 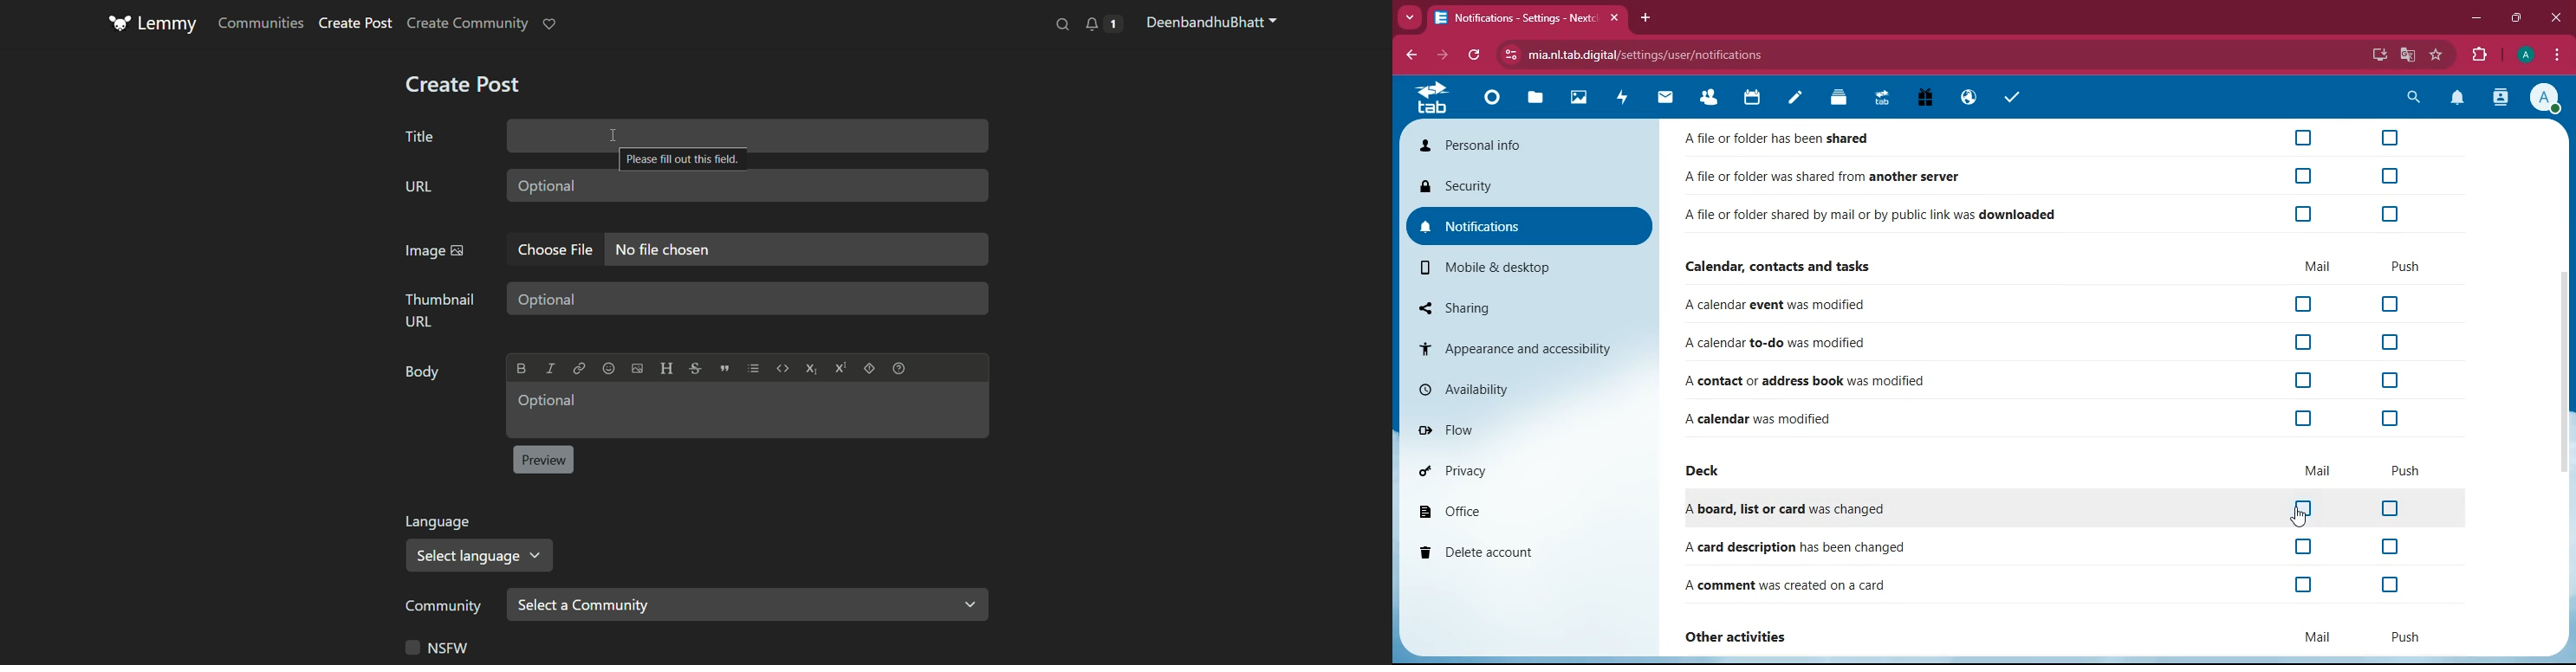 What do you see at coordinates (2387, 416) in the screenshot?
I see `off` at bounding box center [2387, 416].